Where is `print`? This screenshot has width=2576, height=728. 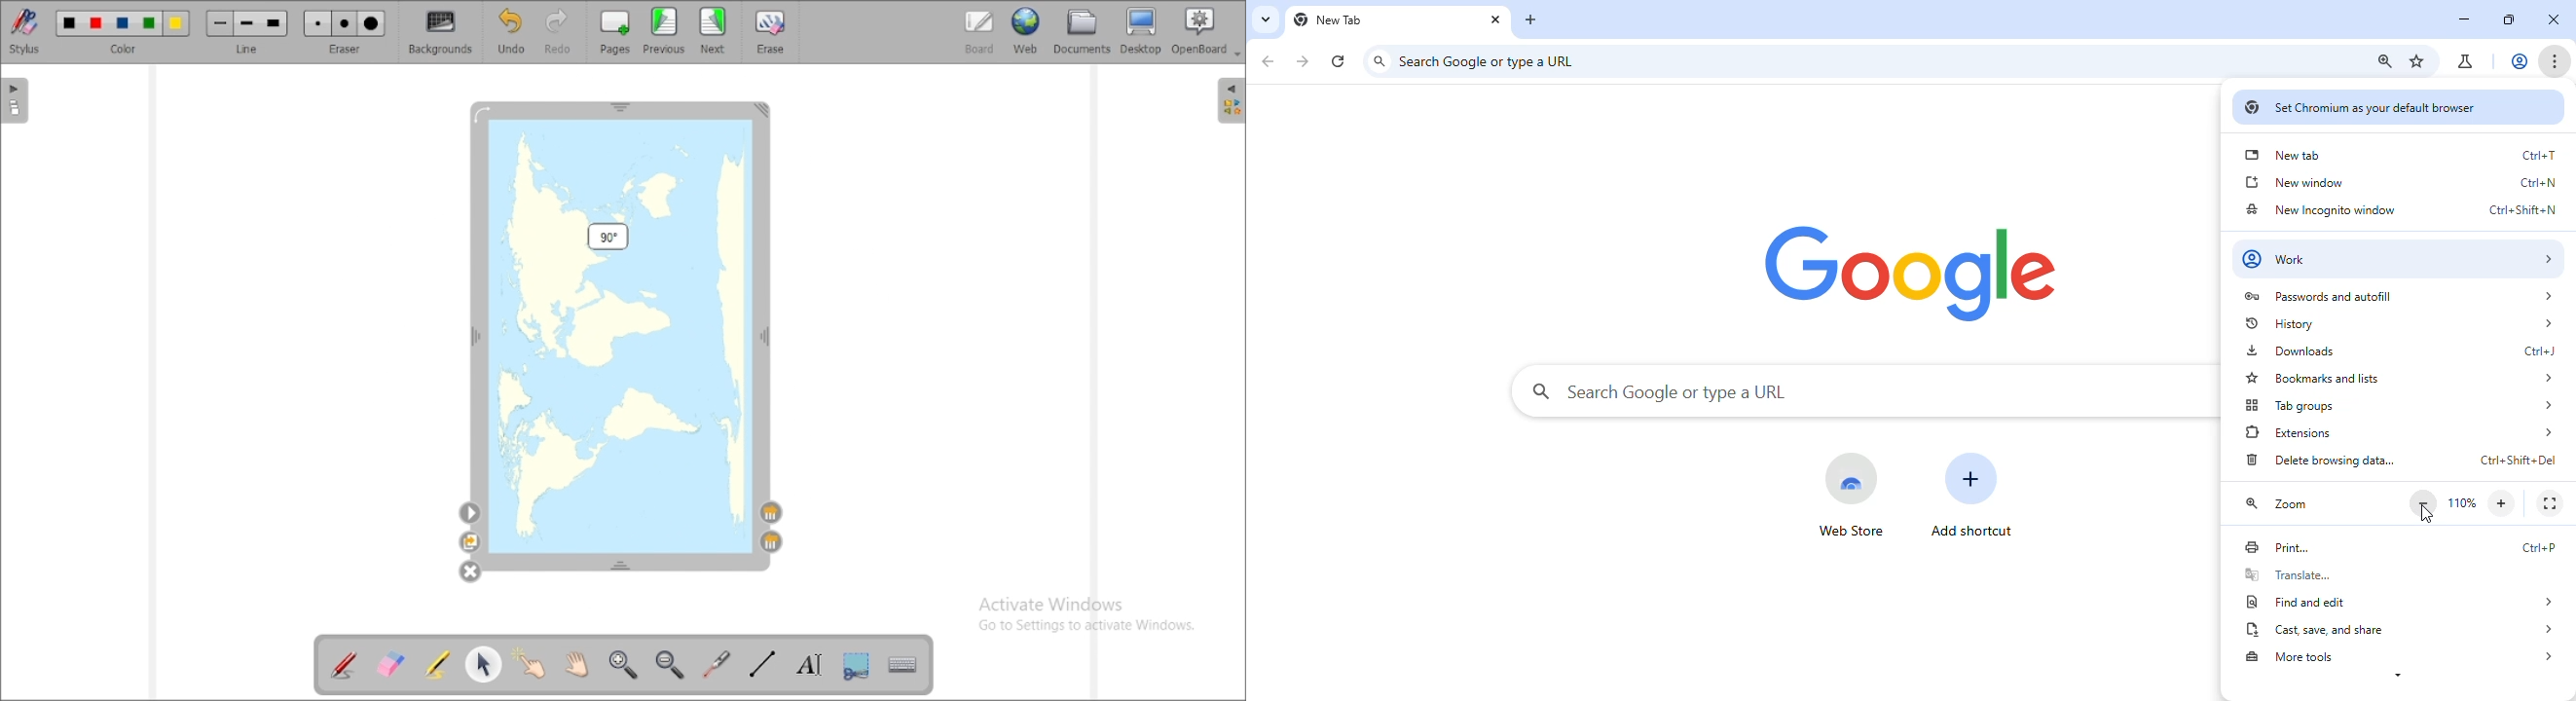 print is located at coordinates (2398, 547).